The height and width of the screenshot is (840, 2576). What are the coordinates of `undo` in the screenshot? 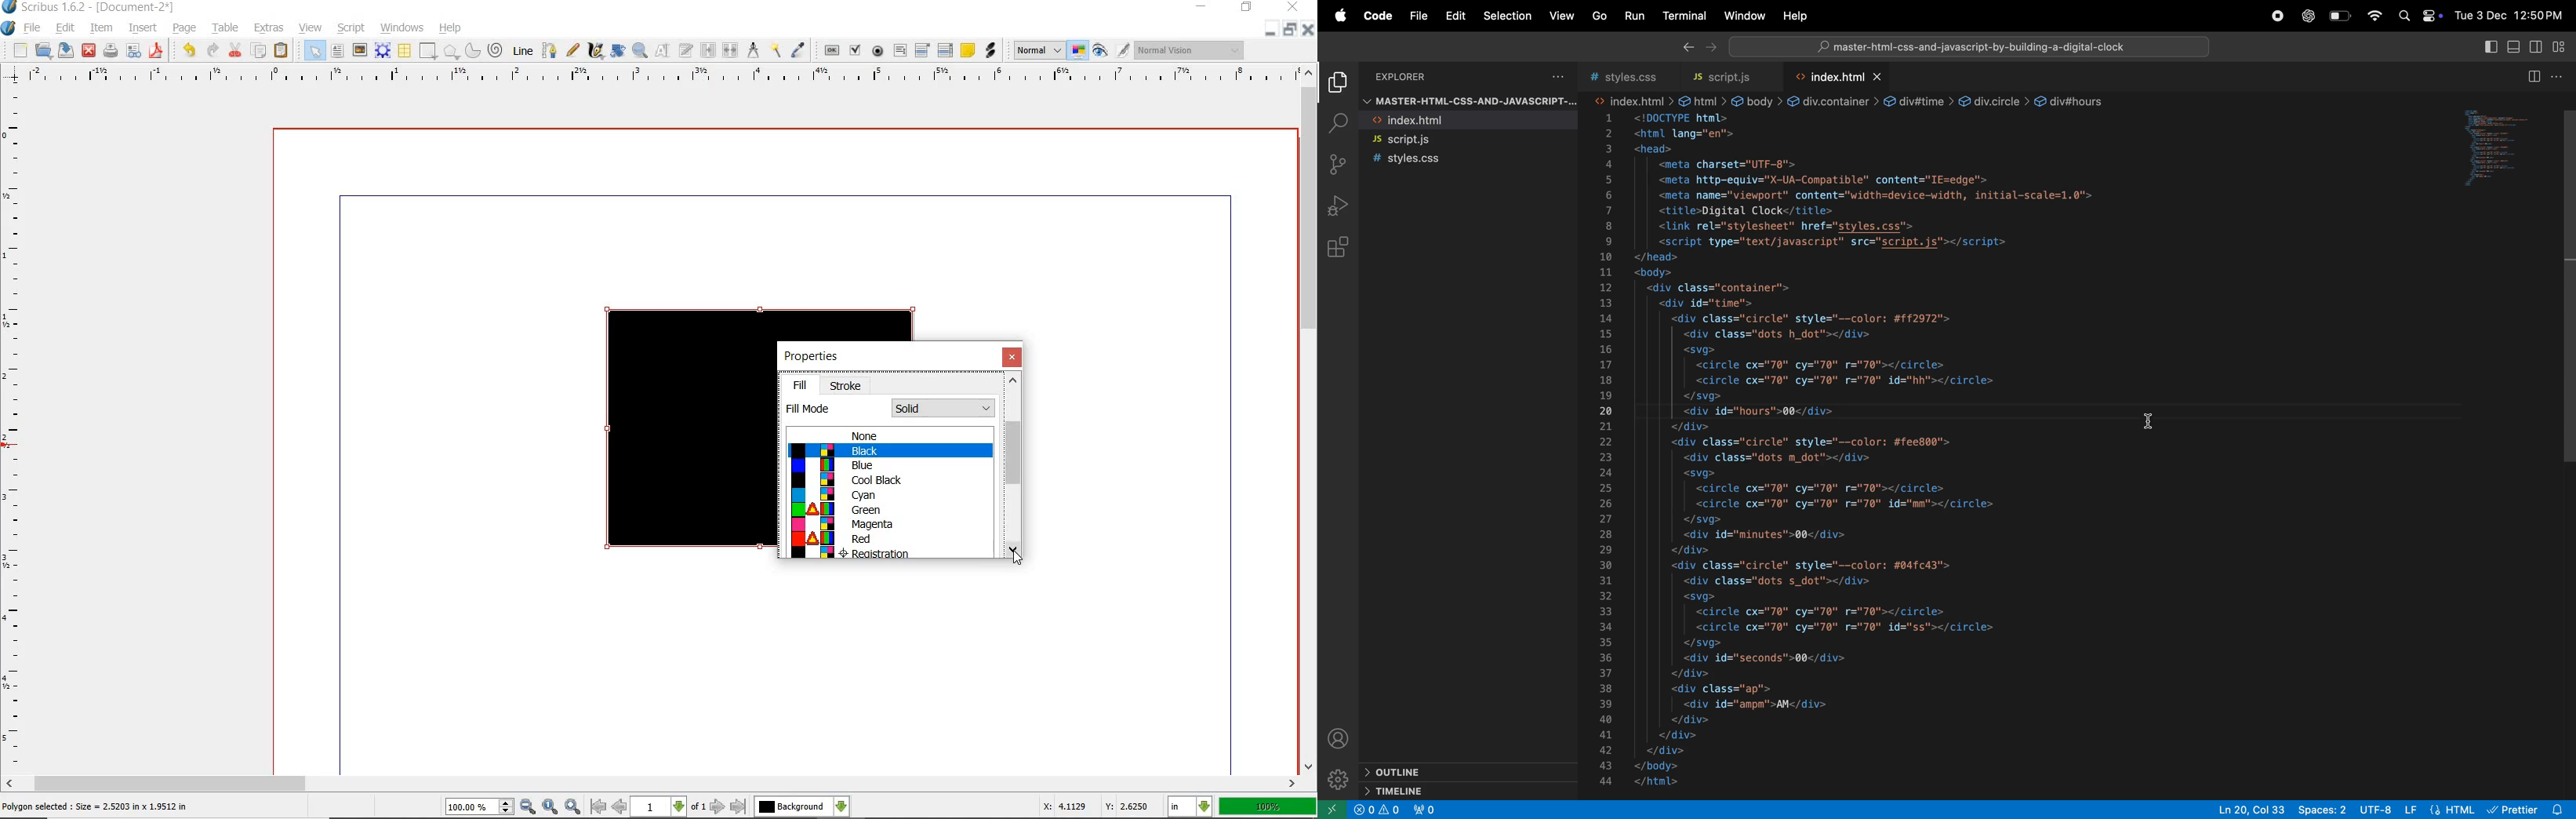 It's located at (189, 52).